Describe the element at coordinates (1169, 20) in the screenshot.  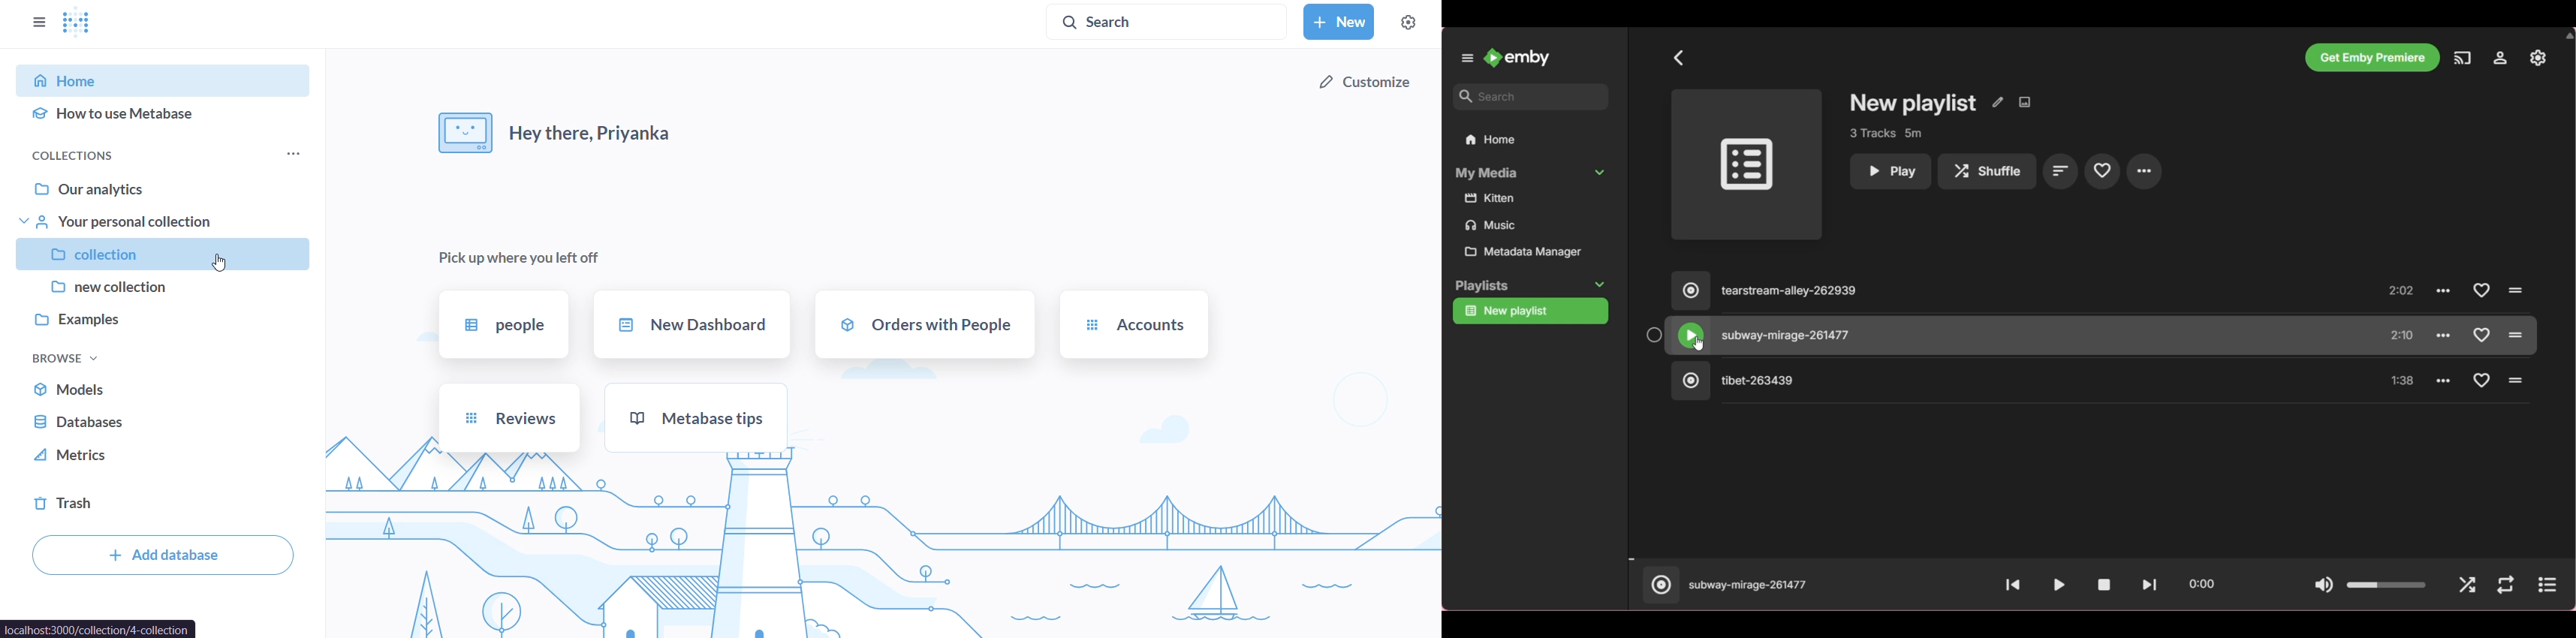
I see `search` at that location.